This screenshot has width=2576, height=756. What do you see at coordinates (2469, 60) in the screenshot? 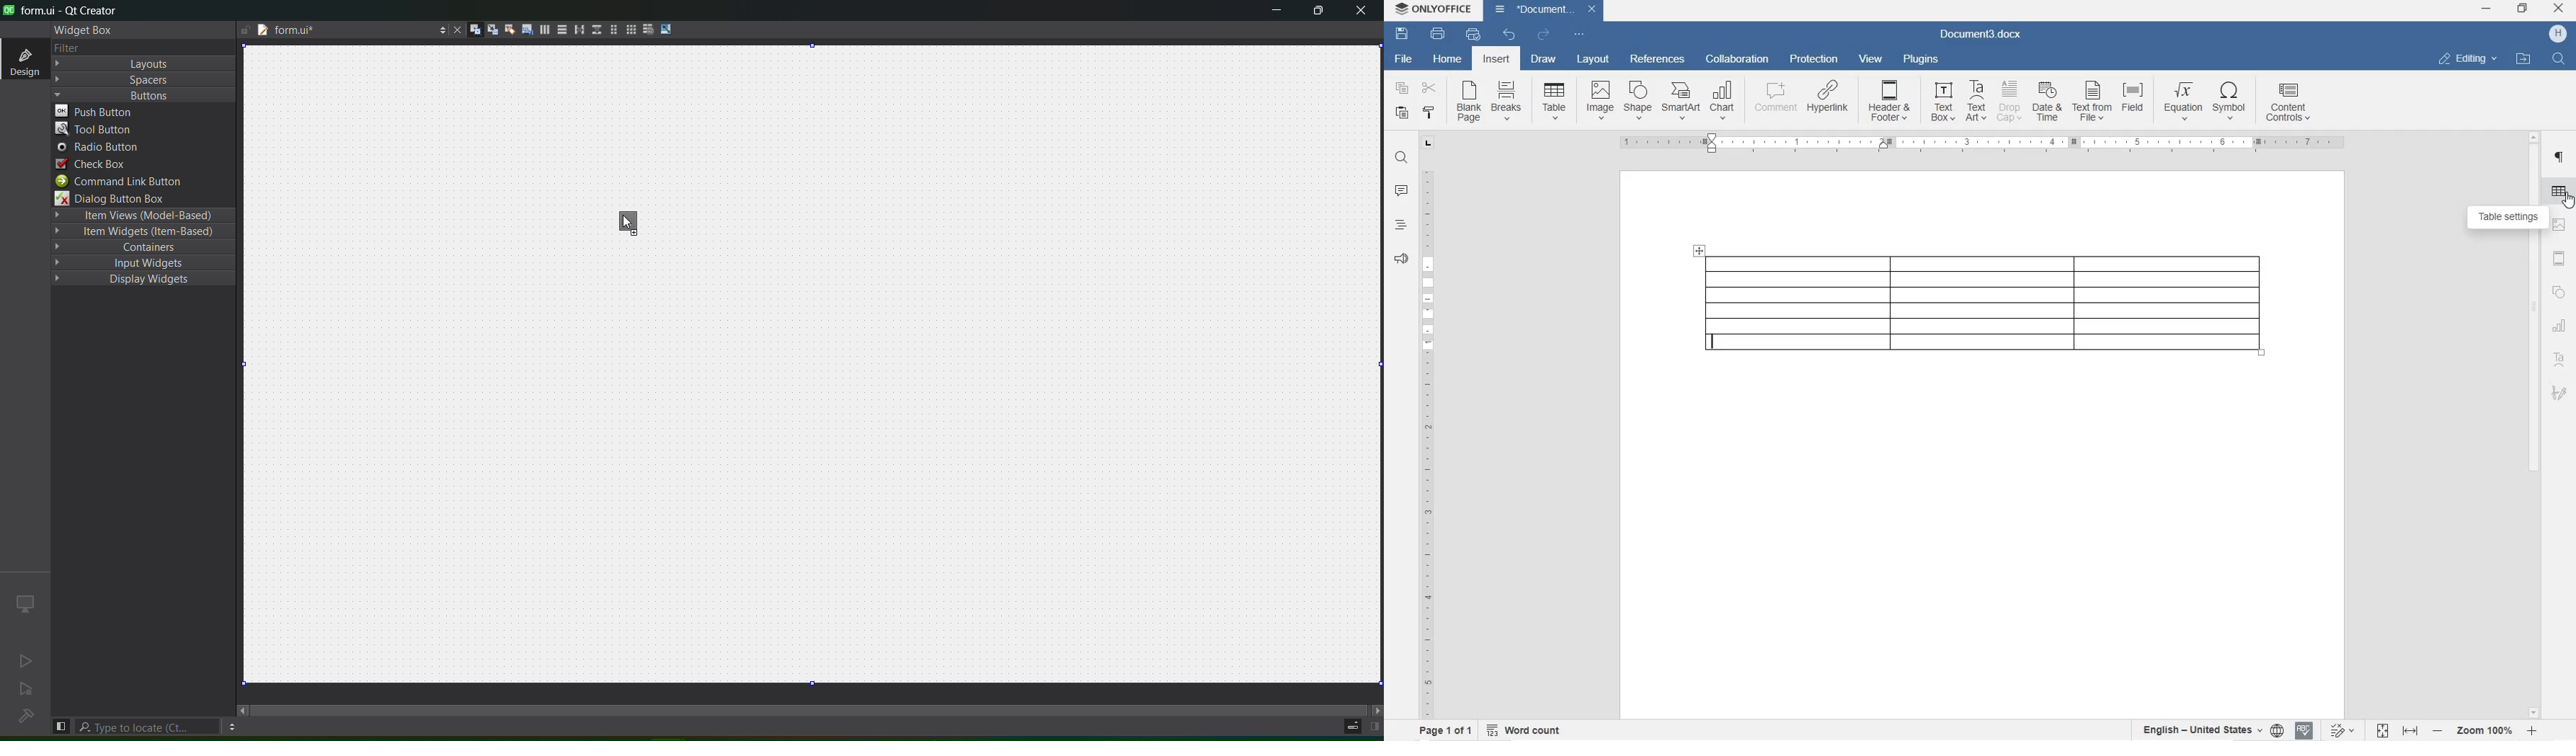
I see `EDITING` at bounding box center [2469, 60].